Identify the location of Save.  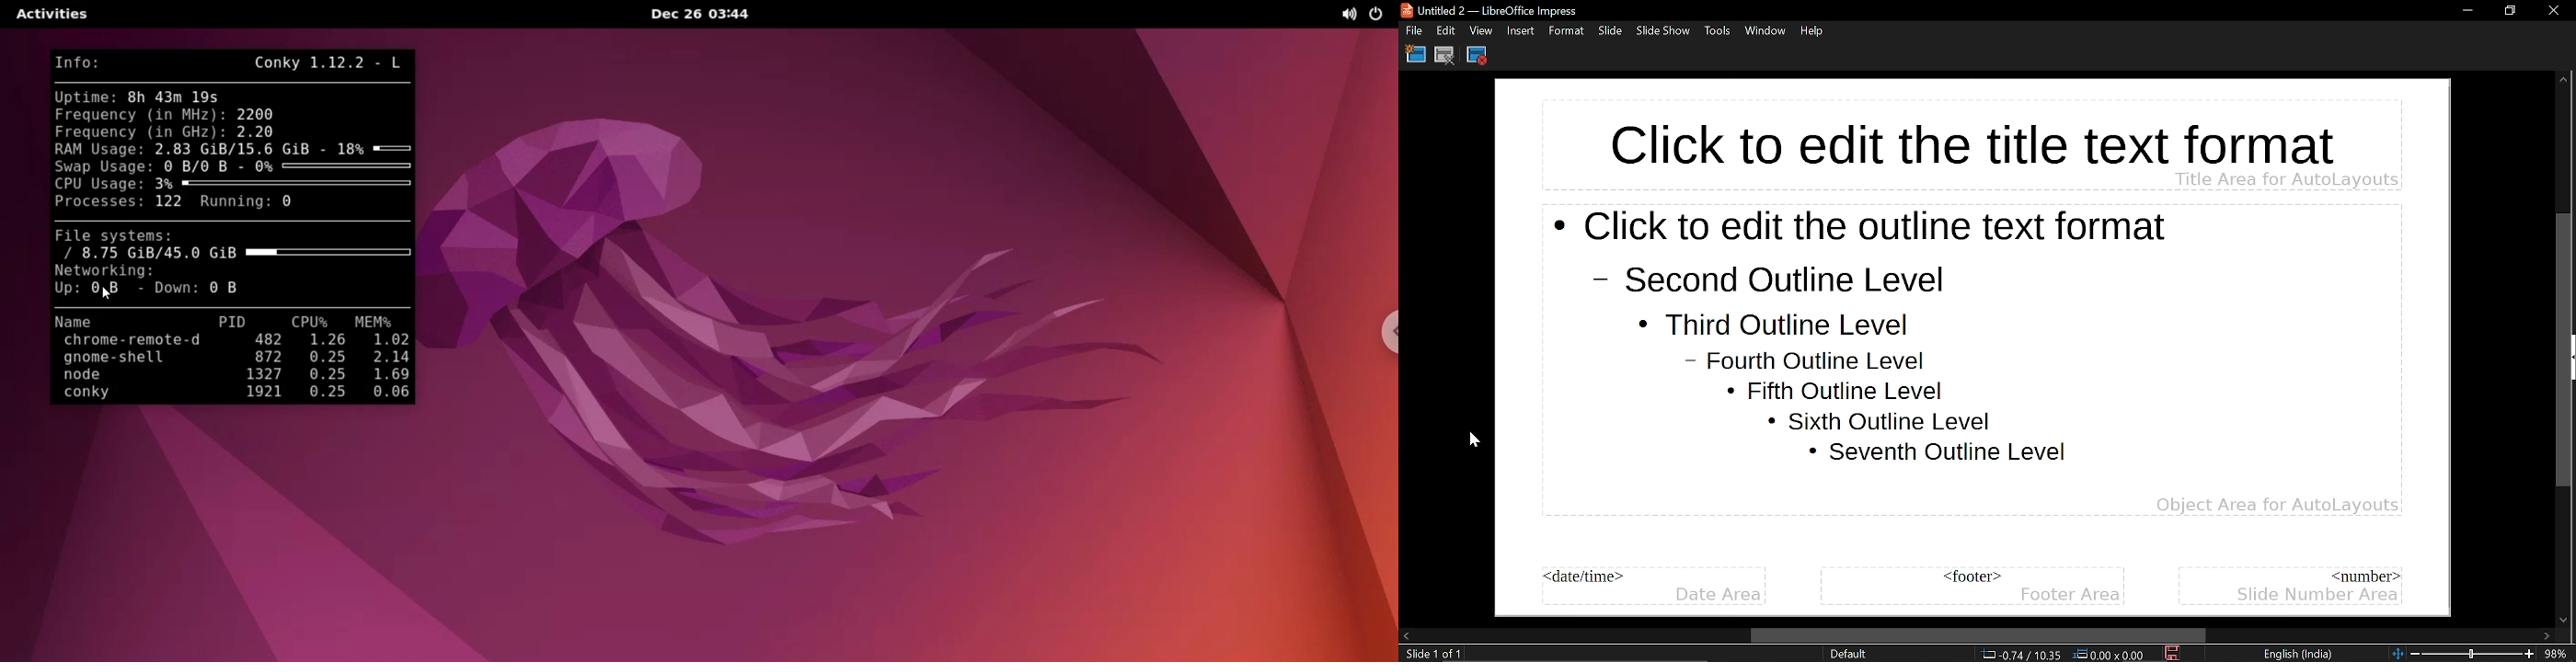
(2175, 655).